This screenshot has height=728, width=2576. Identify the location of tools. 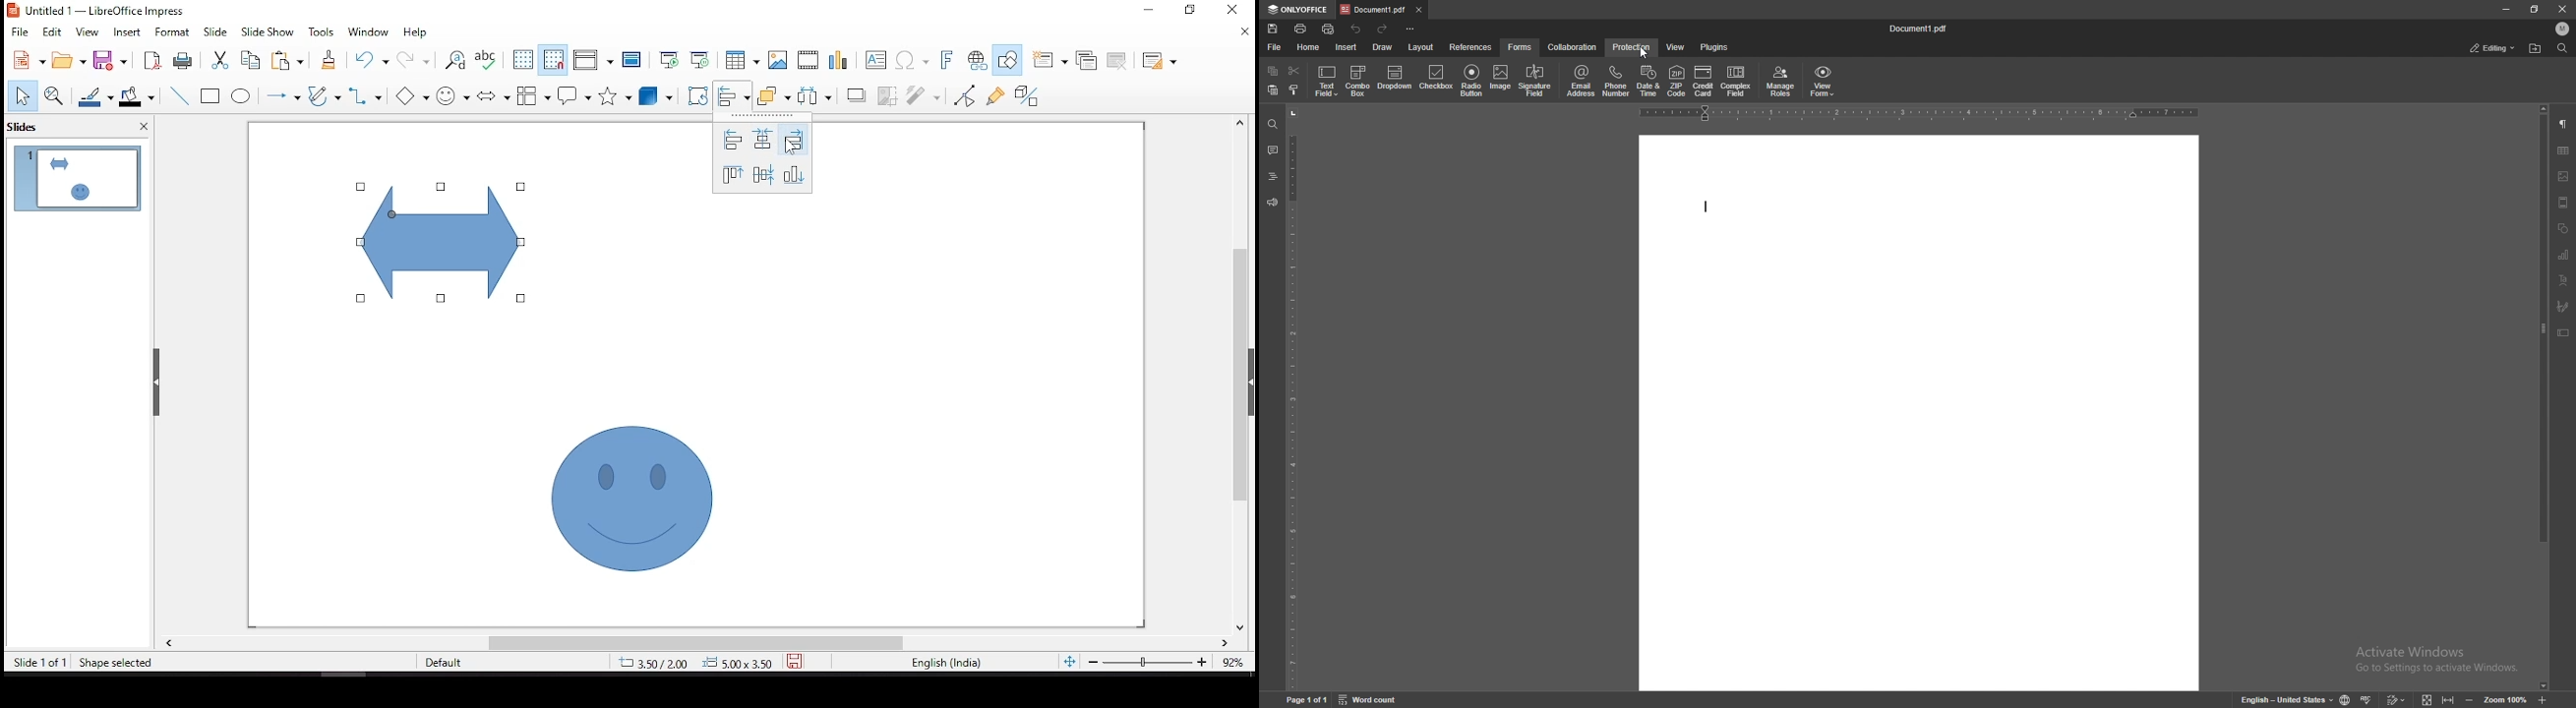
(322, 32).